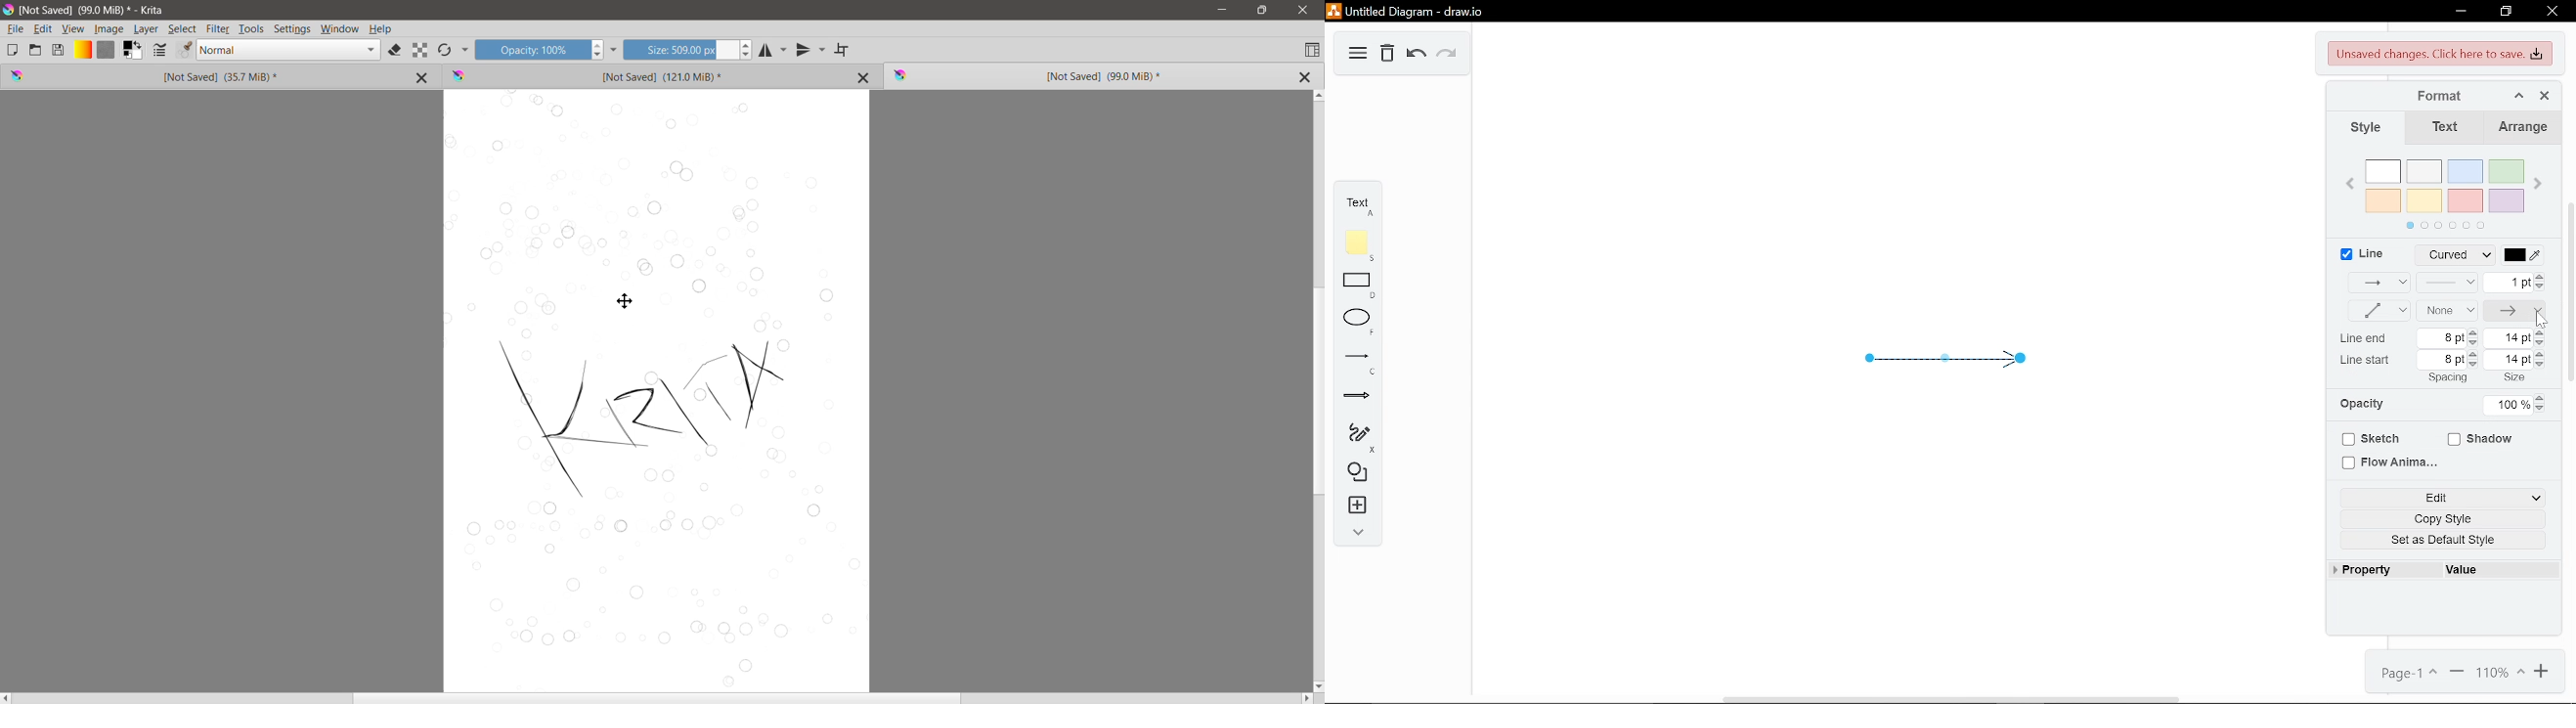 This screenshot has height=728, width=2576. I want to click on Current arrow diagram, so click(1953, 375).